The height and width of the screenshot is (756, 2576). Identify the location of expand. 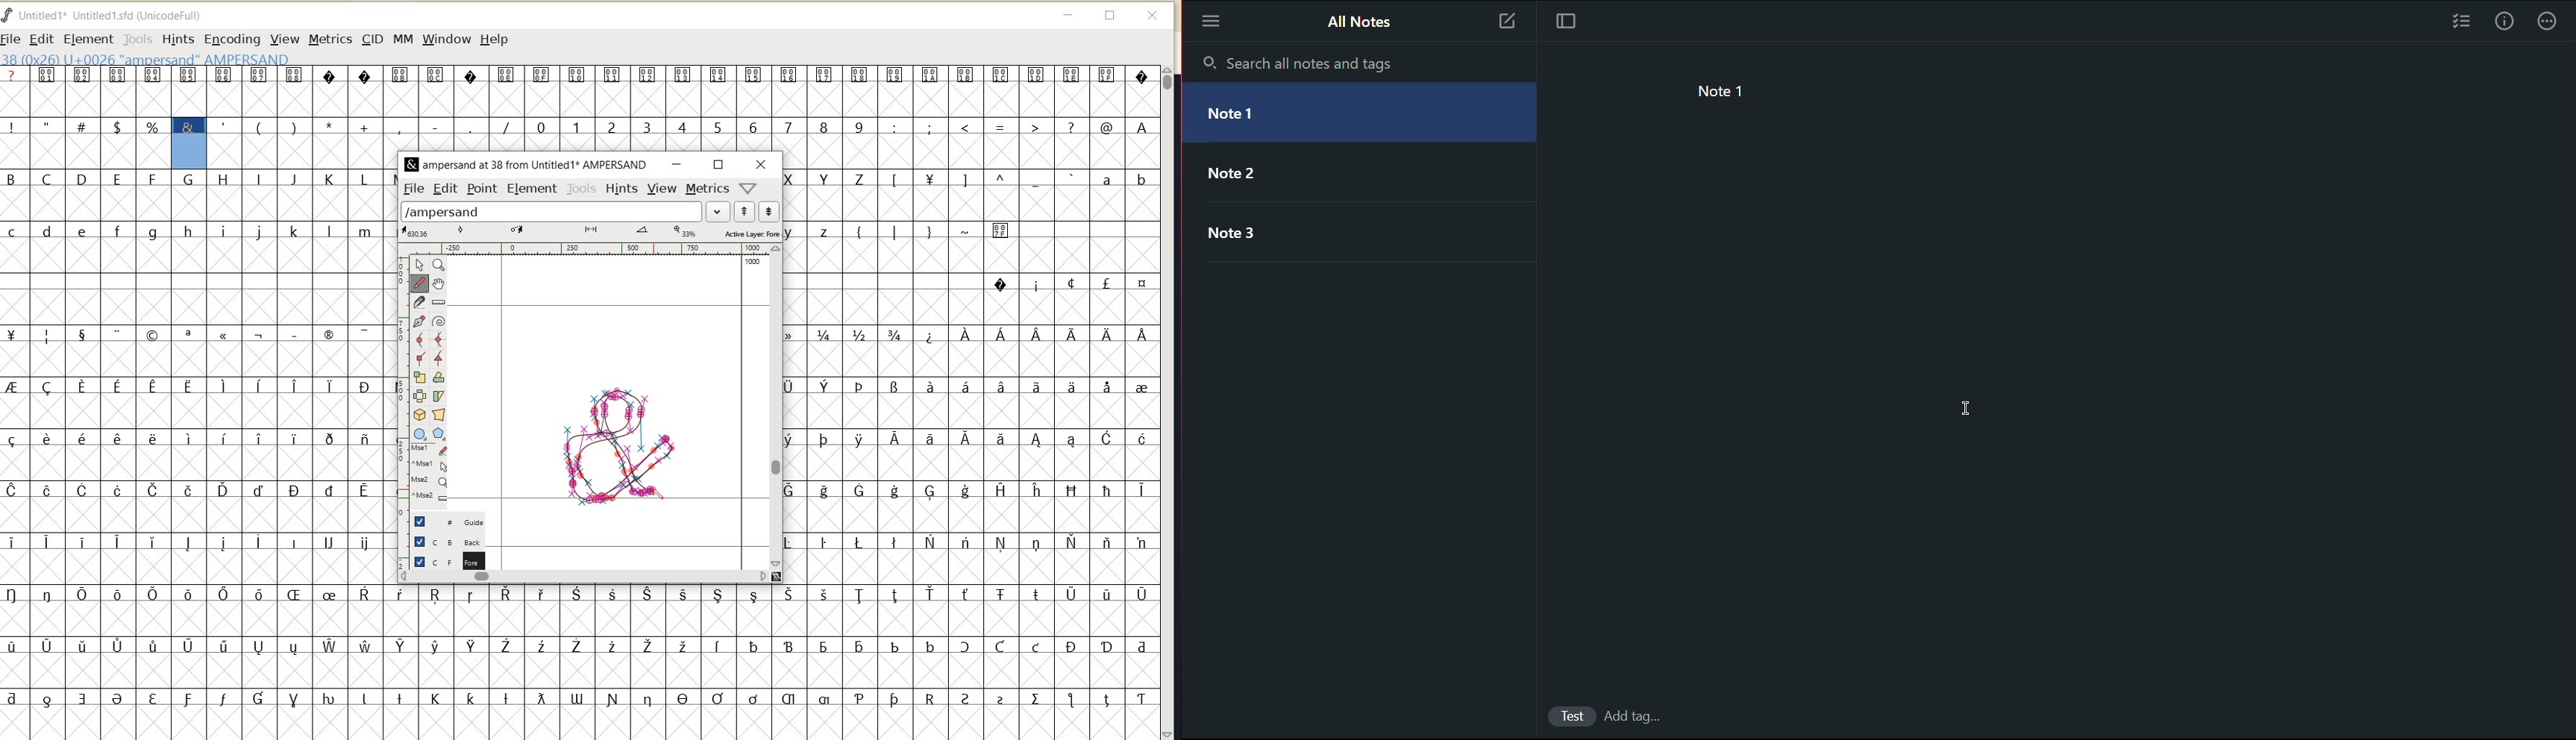
(719, 213).